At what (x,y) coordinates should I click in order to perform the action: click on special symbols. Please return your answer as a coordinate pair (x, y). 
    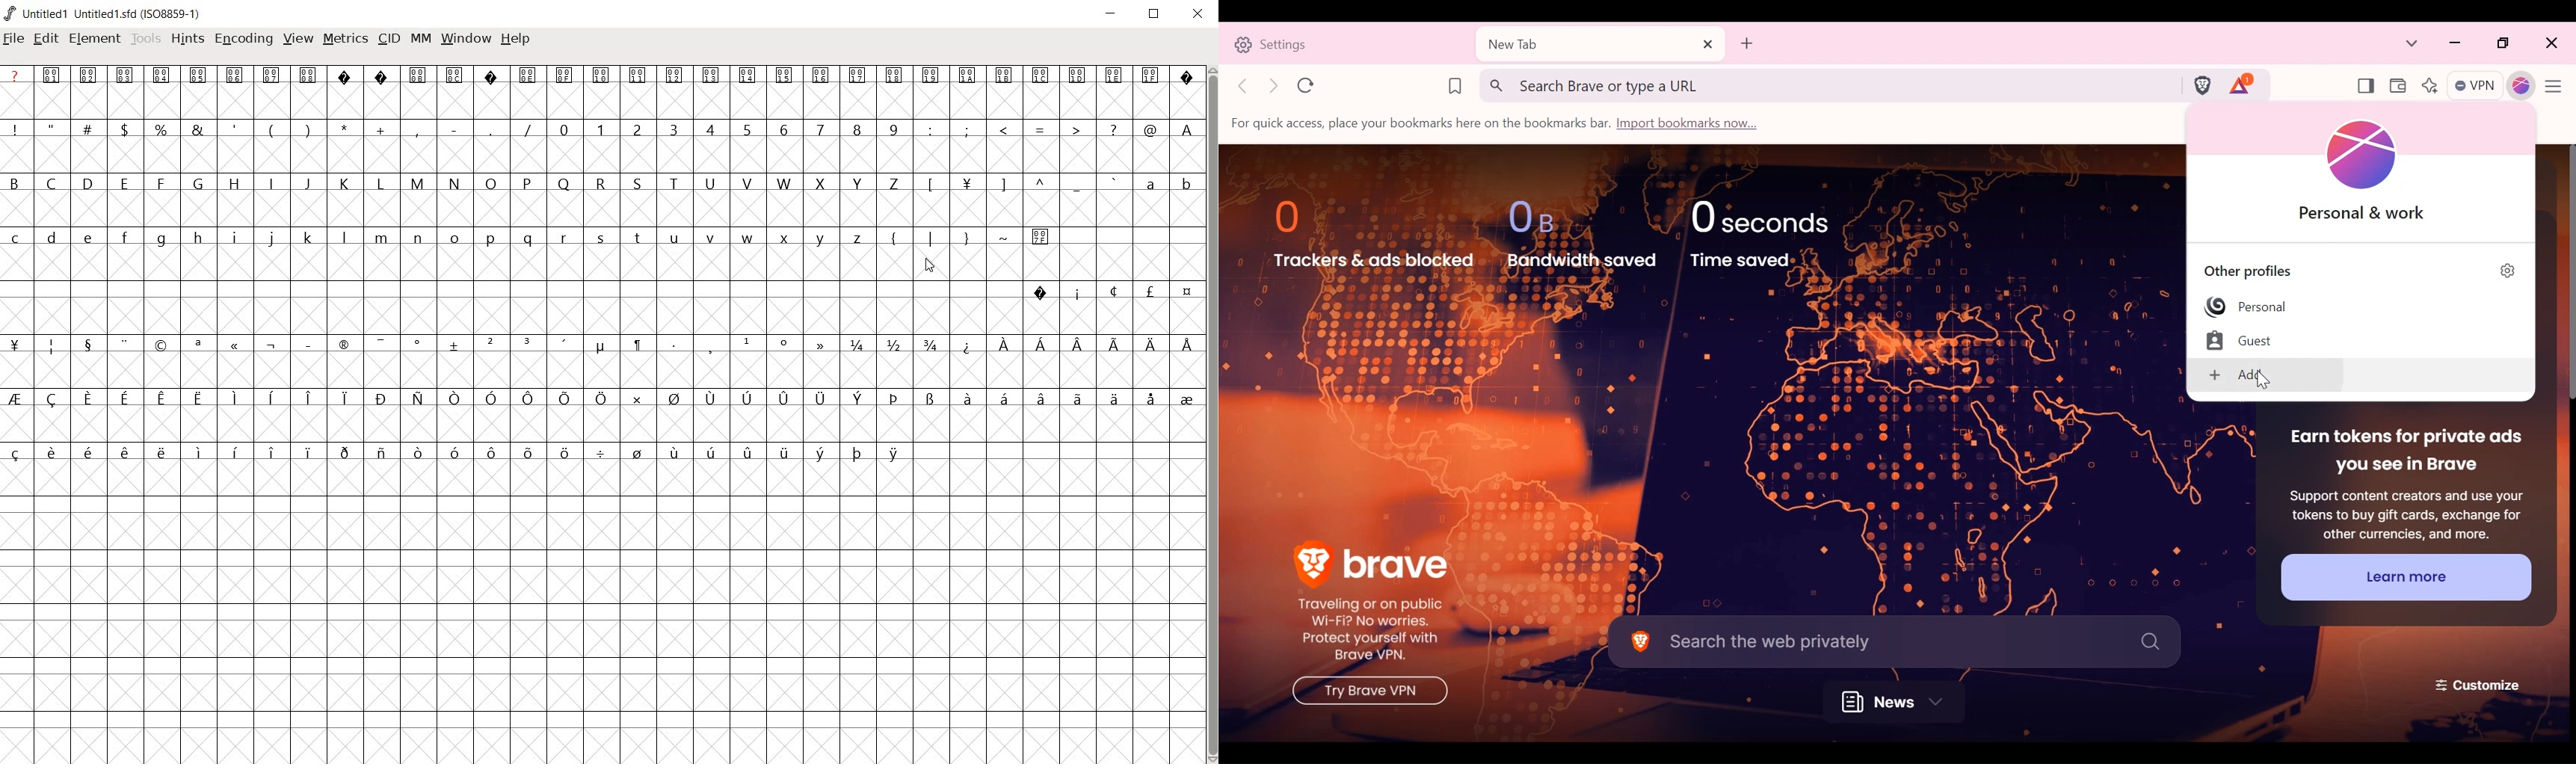
    Looking at the image, I should click on (603, 76).